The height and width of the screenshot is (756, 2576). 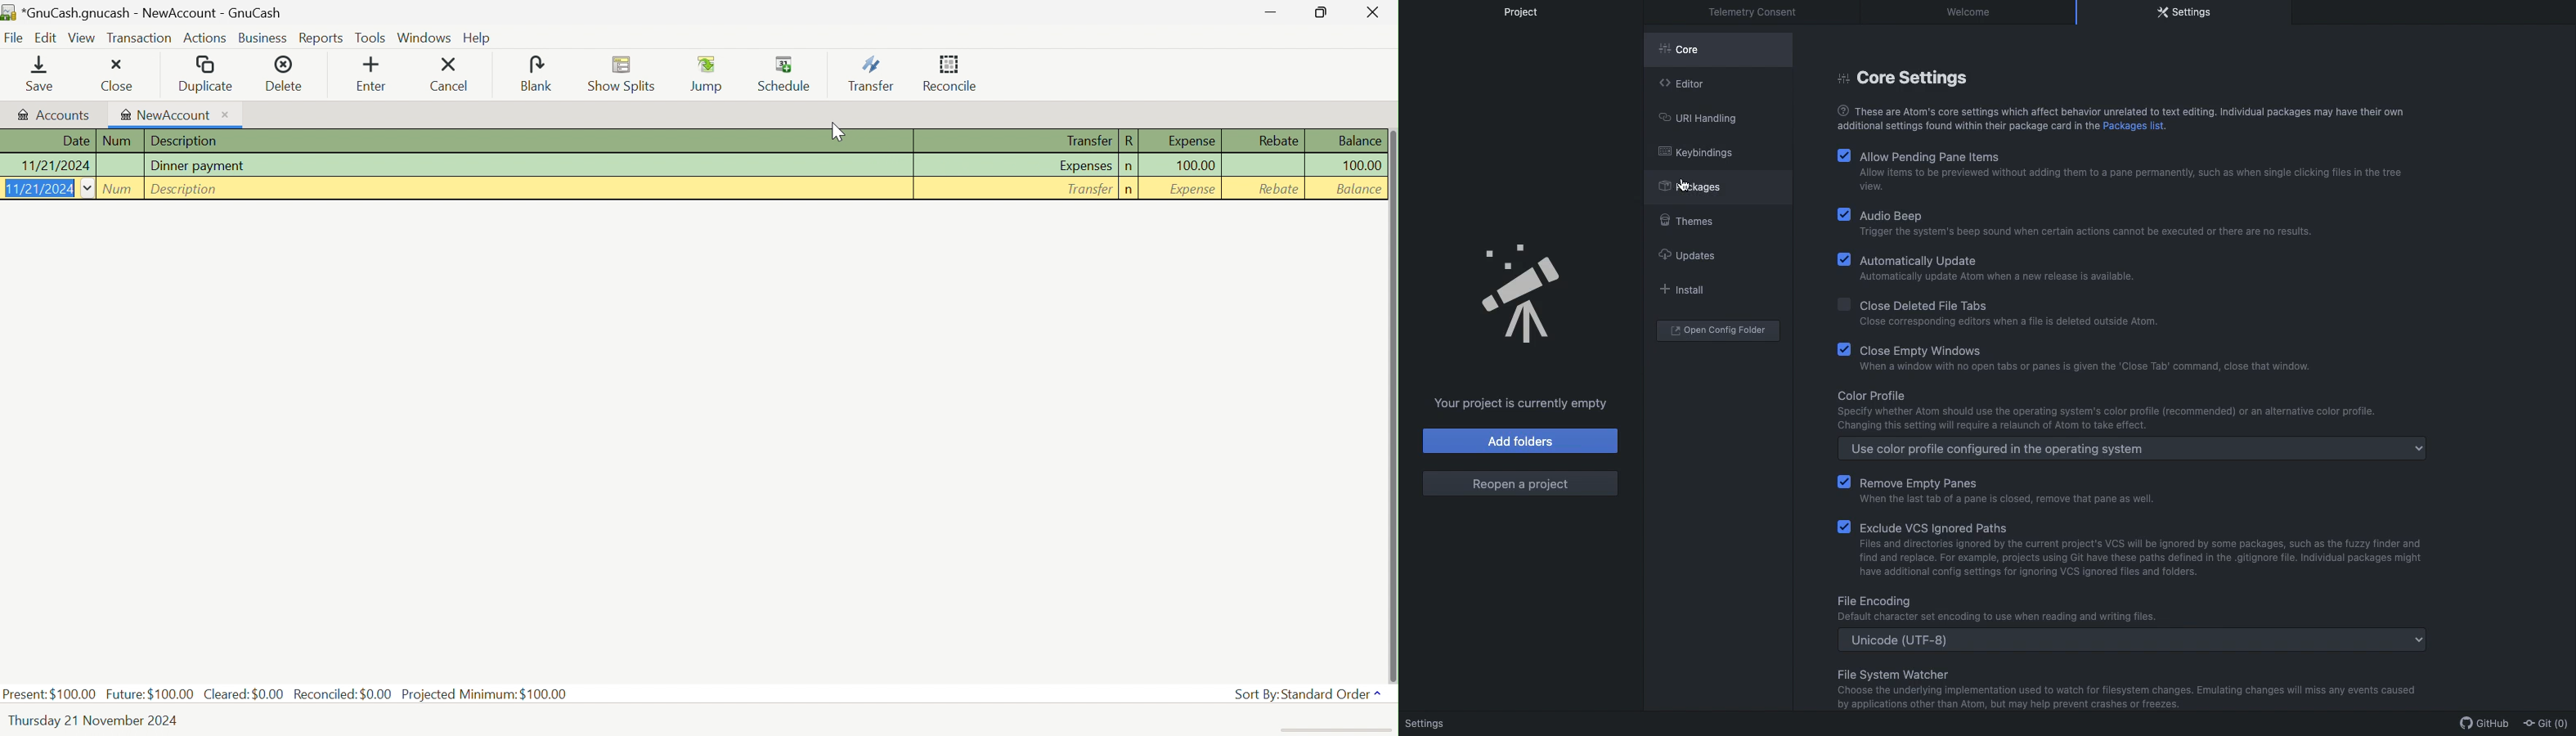 What do you see at coordinates (82, 37) in the screenshot?
I see `View` at bounding box center [82, 37].